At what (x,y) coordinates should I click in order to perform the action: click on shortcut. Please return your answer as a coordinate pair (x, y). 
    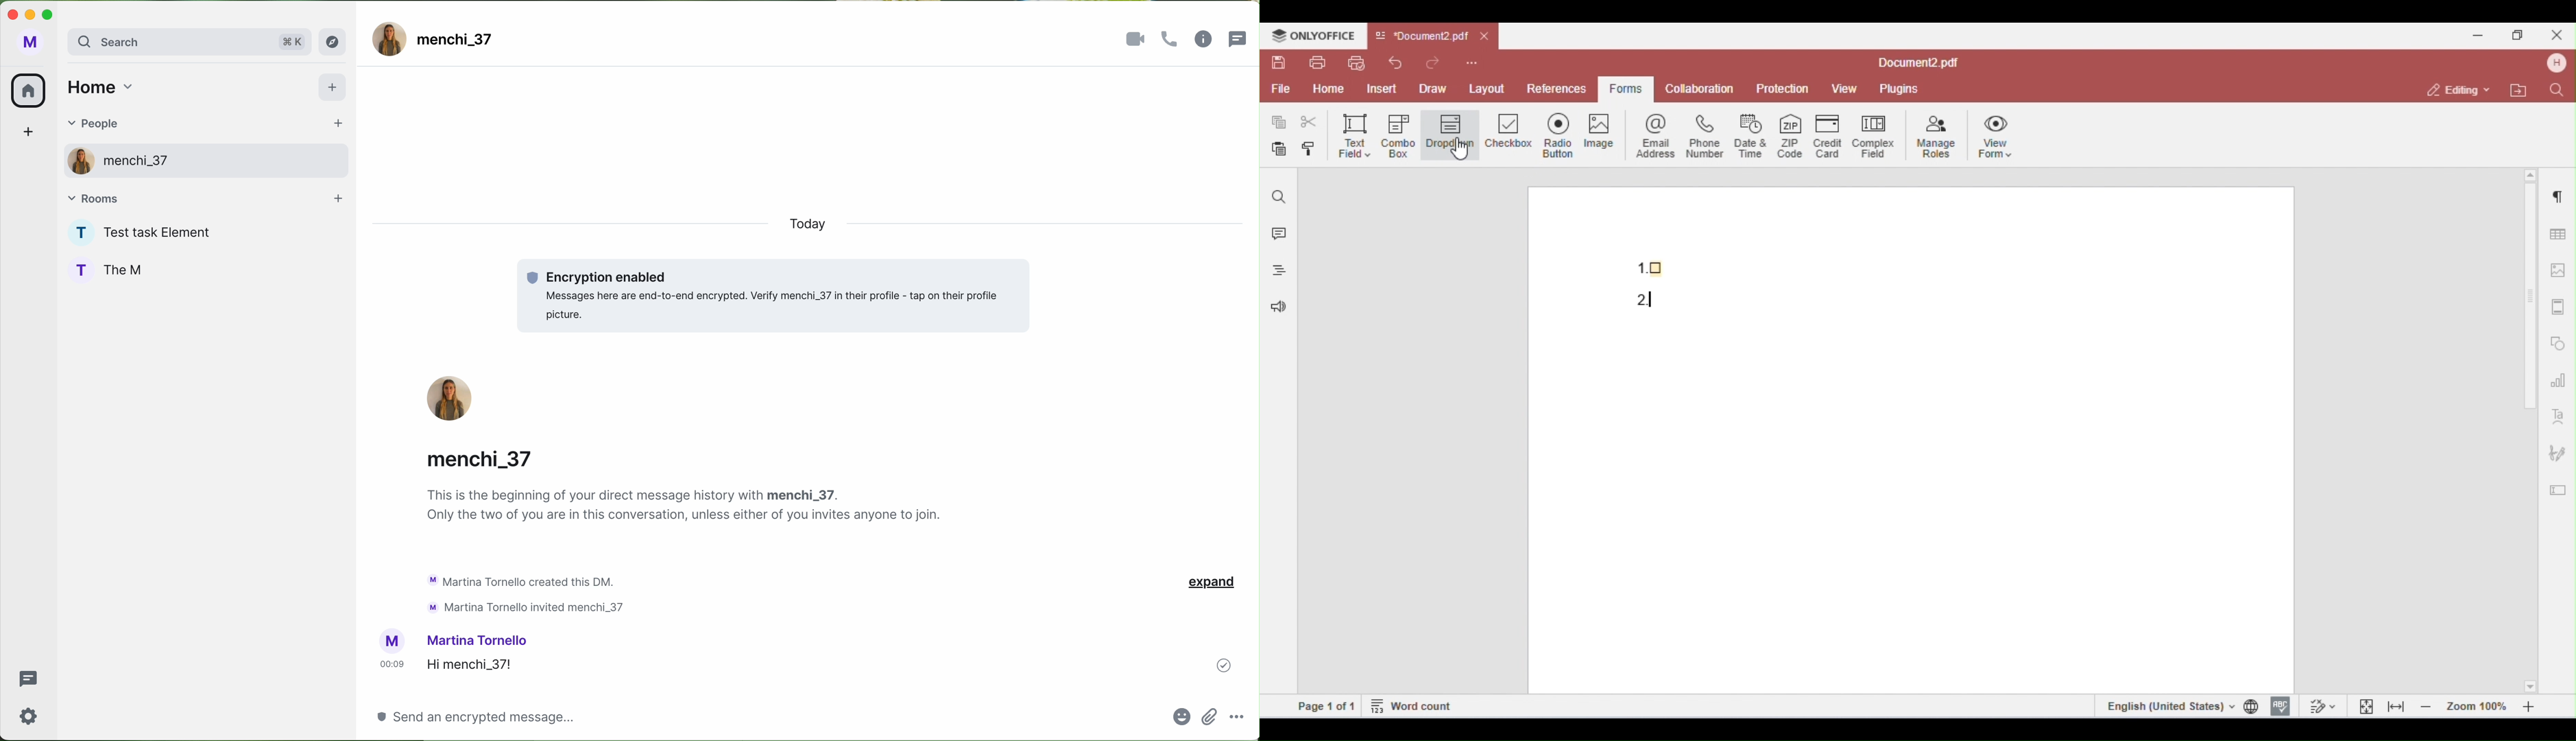
    Looking at the image, I should click on (291, 42).